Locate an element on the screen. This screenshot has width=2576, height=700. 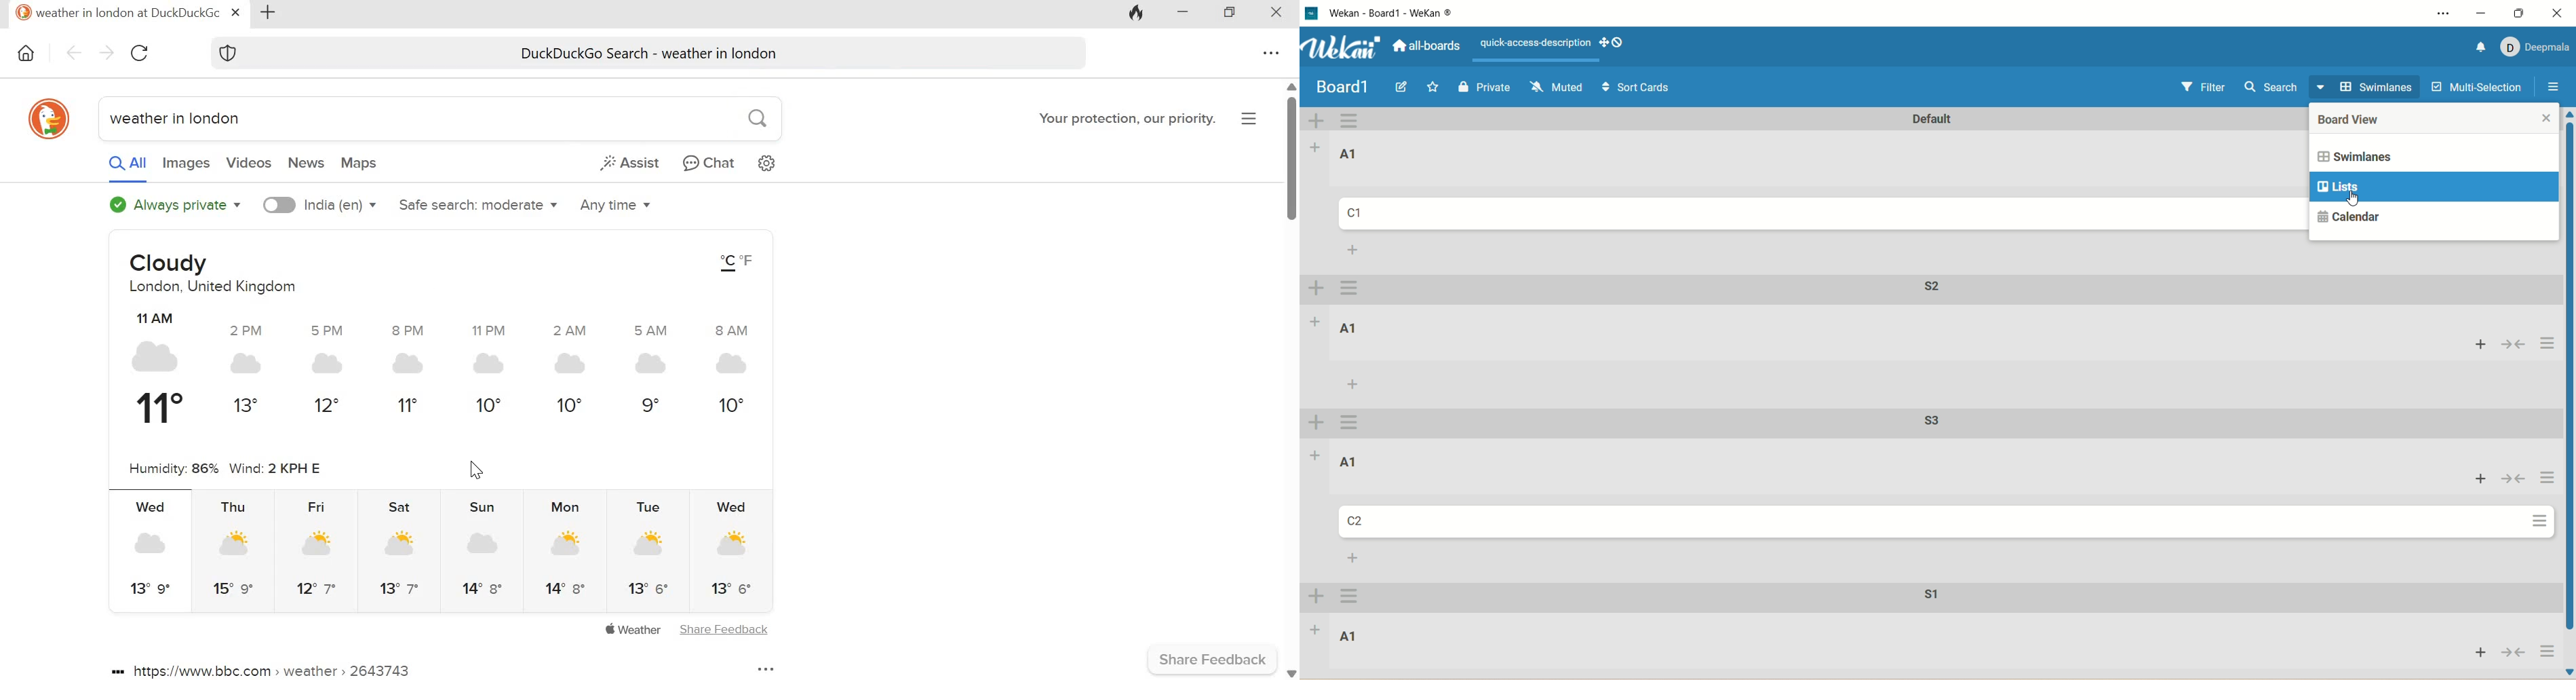
settings and more is located at coordinates (2441, 15).